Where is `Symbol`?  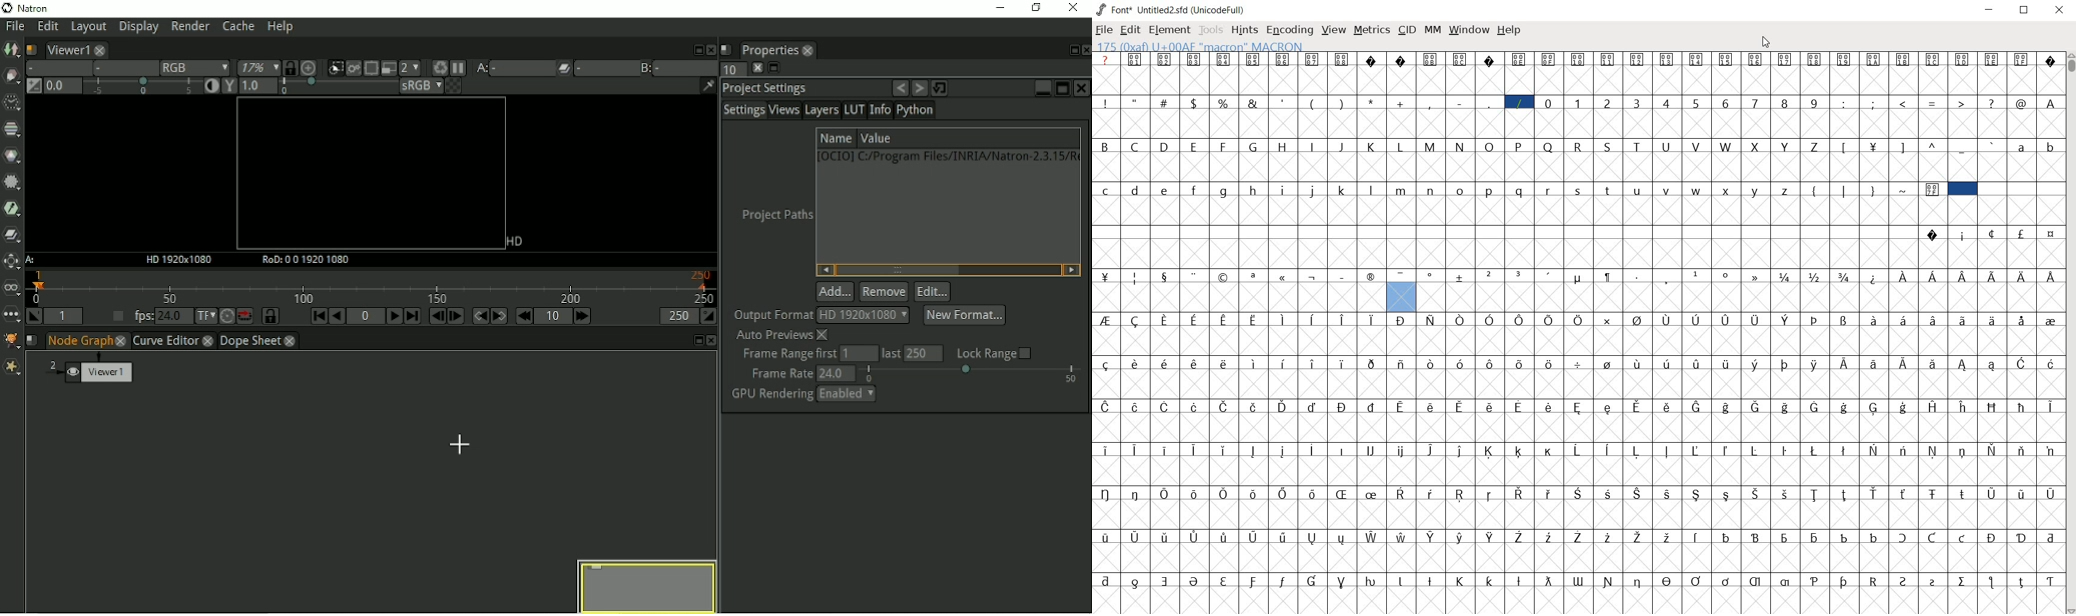
Symbol is located at coordinates (1638, 276).